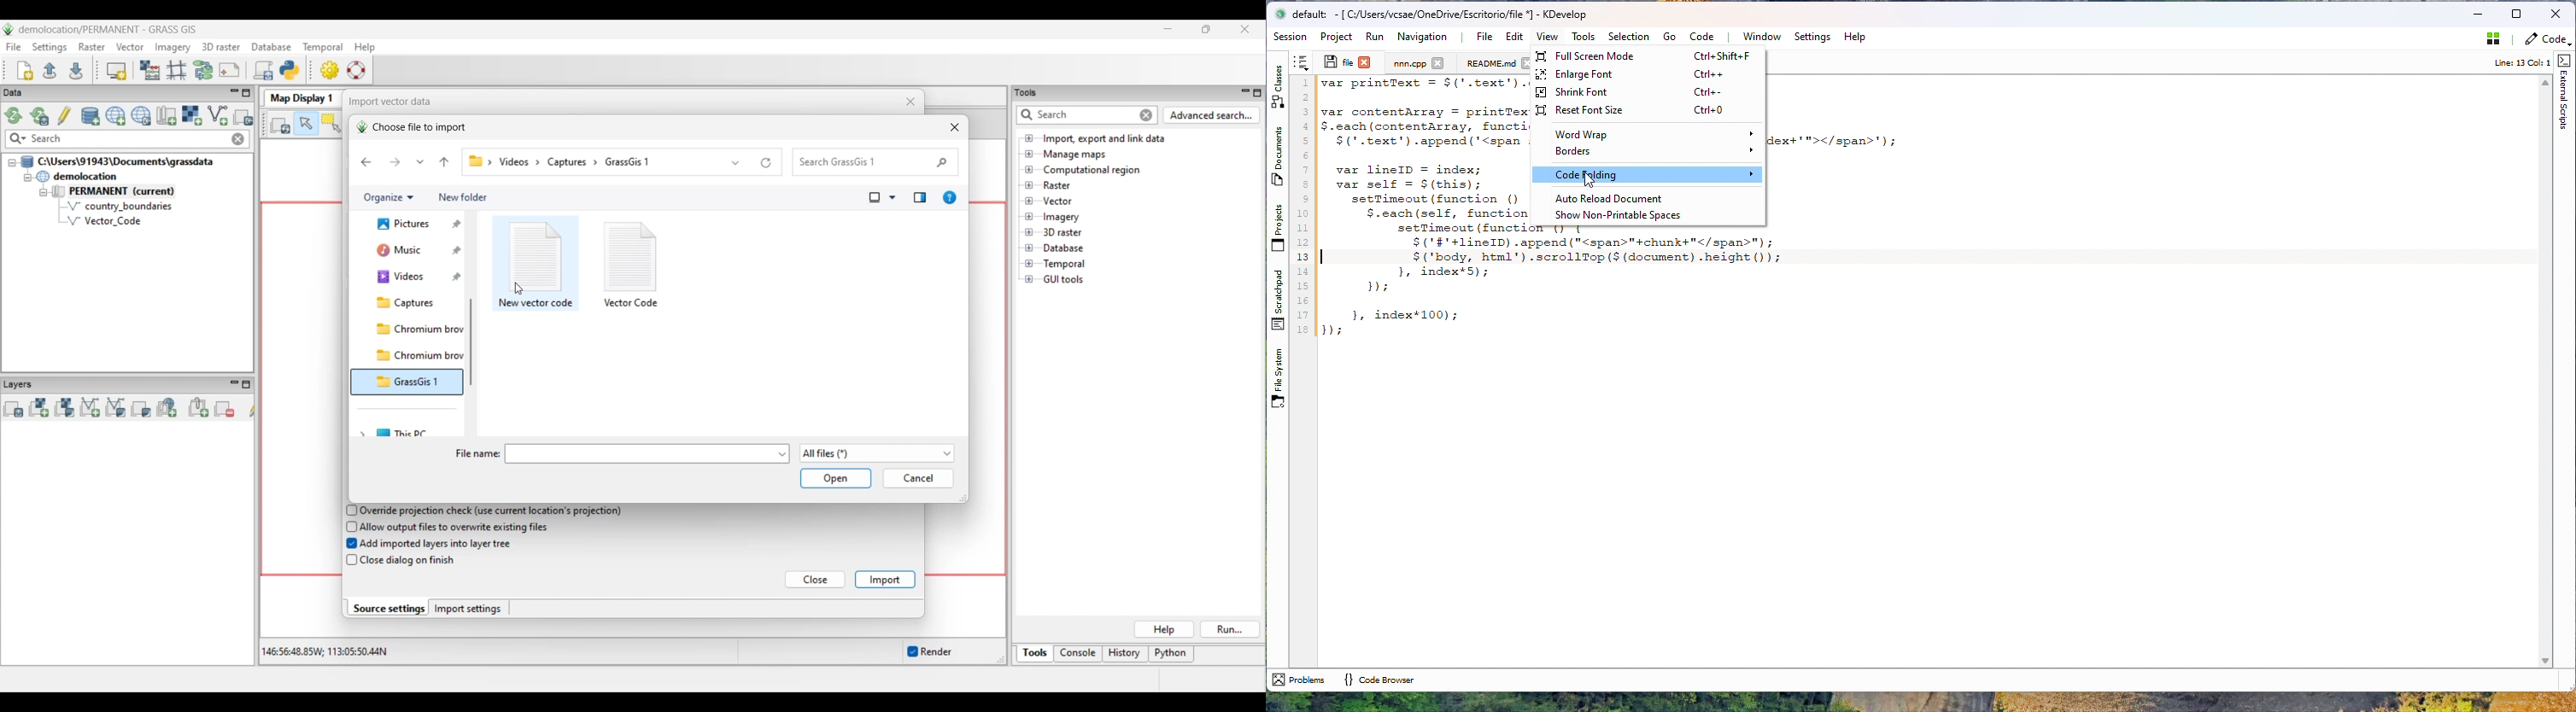 This screenshot has width=2576, height=728. Describe the element at coordinates (1644, 198) in the screenshot. I see `Auto reload document` at that location.